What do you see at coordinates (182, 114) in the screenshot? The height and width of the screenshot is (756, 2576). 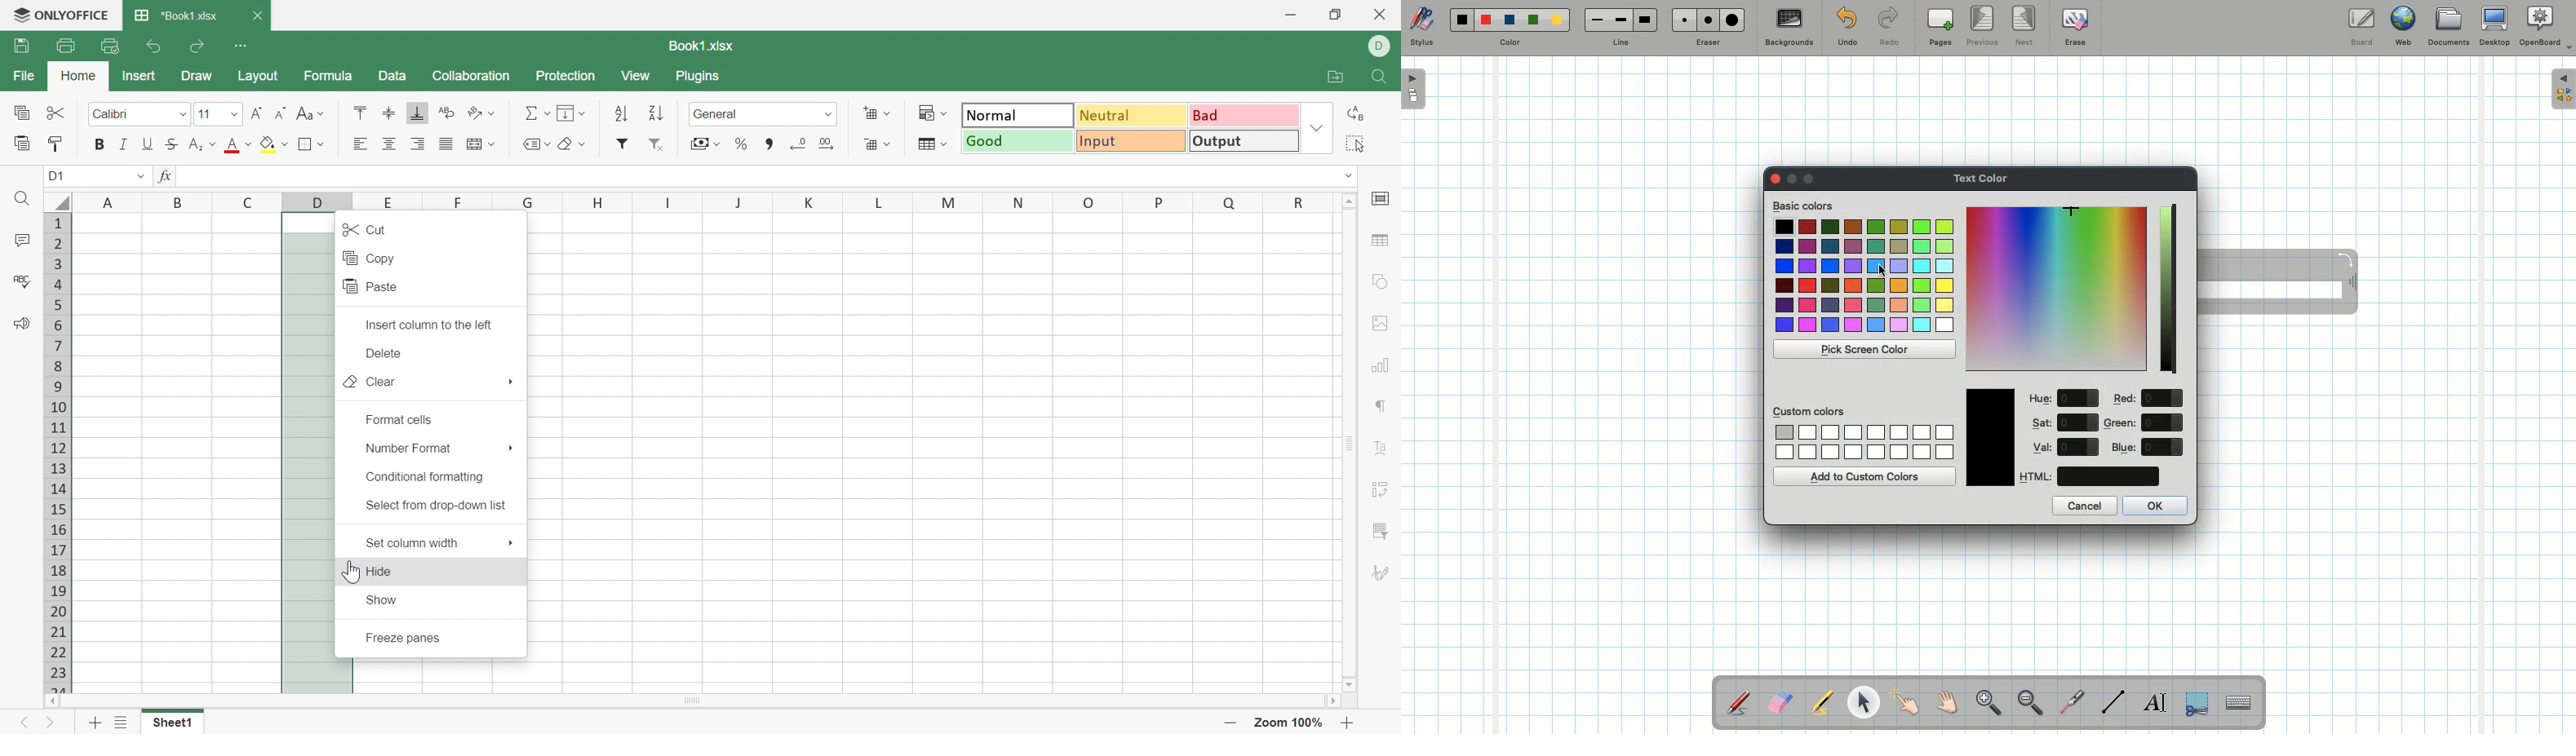 I see `Drop Down` at bounding box center [182, 114].